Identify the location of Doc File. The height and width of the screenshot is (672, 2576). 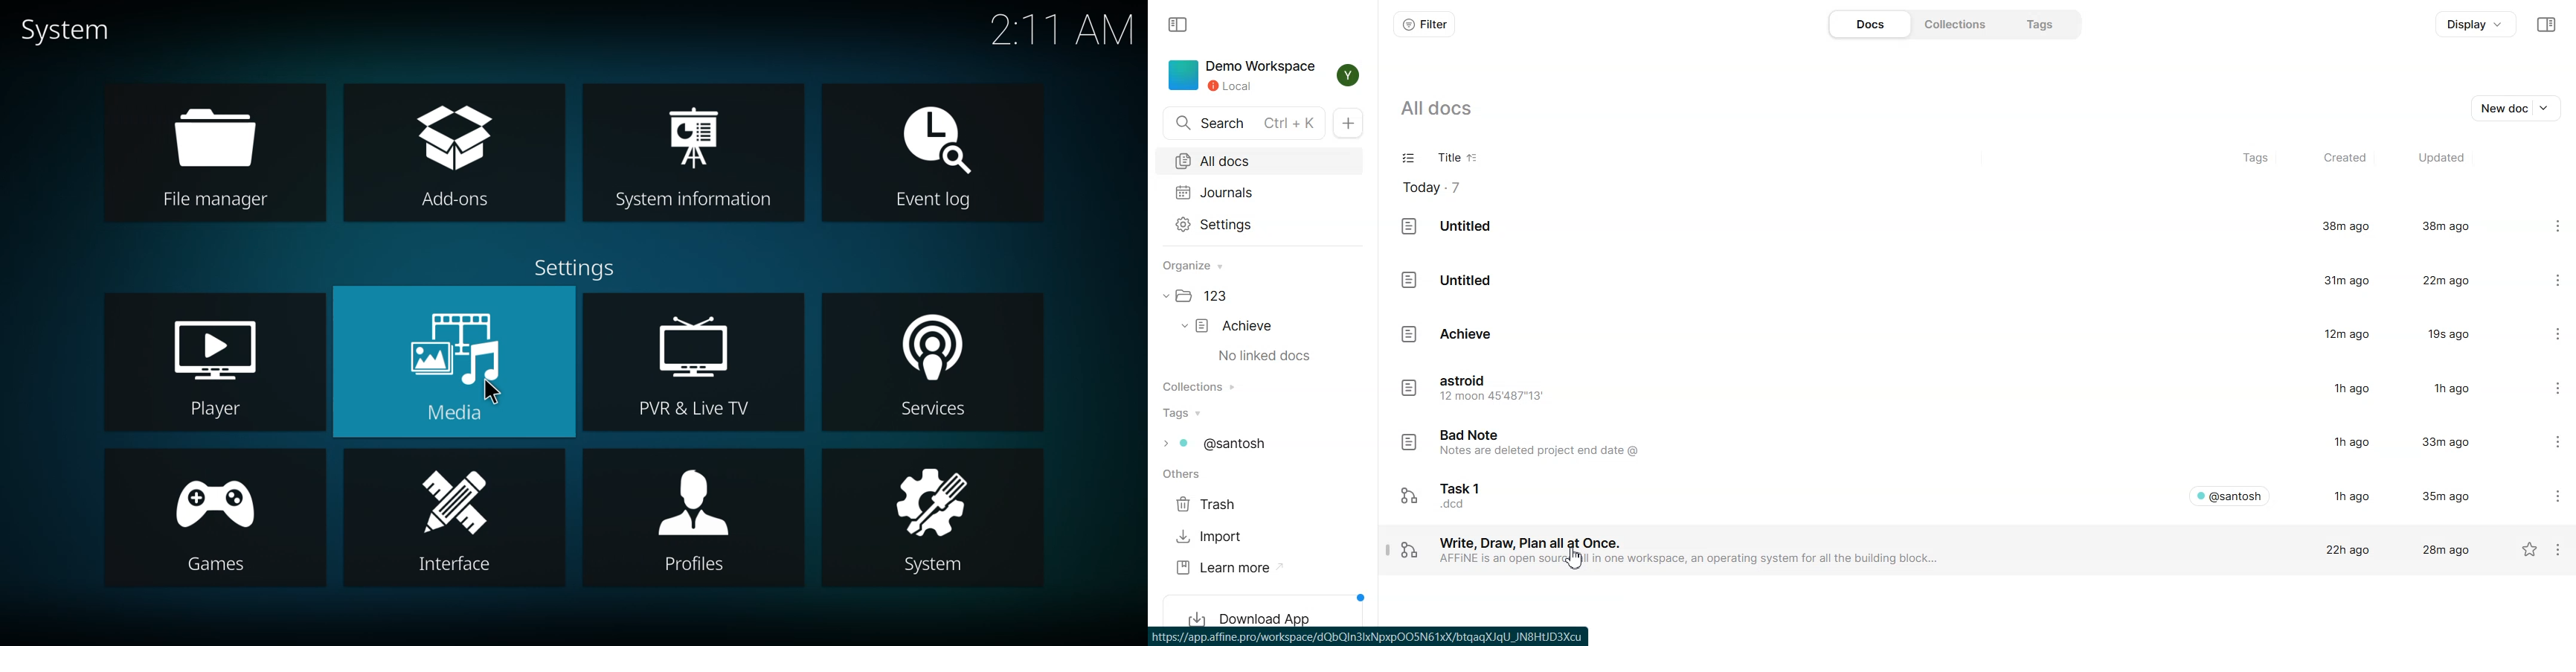
(1948, 278).